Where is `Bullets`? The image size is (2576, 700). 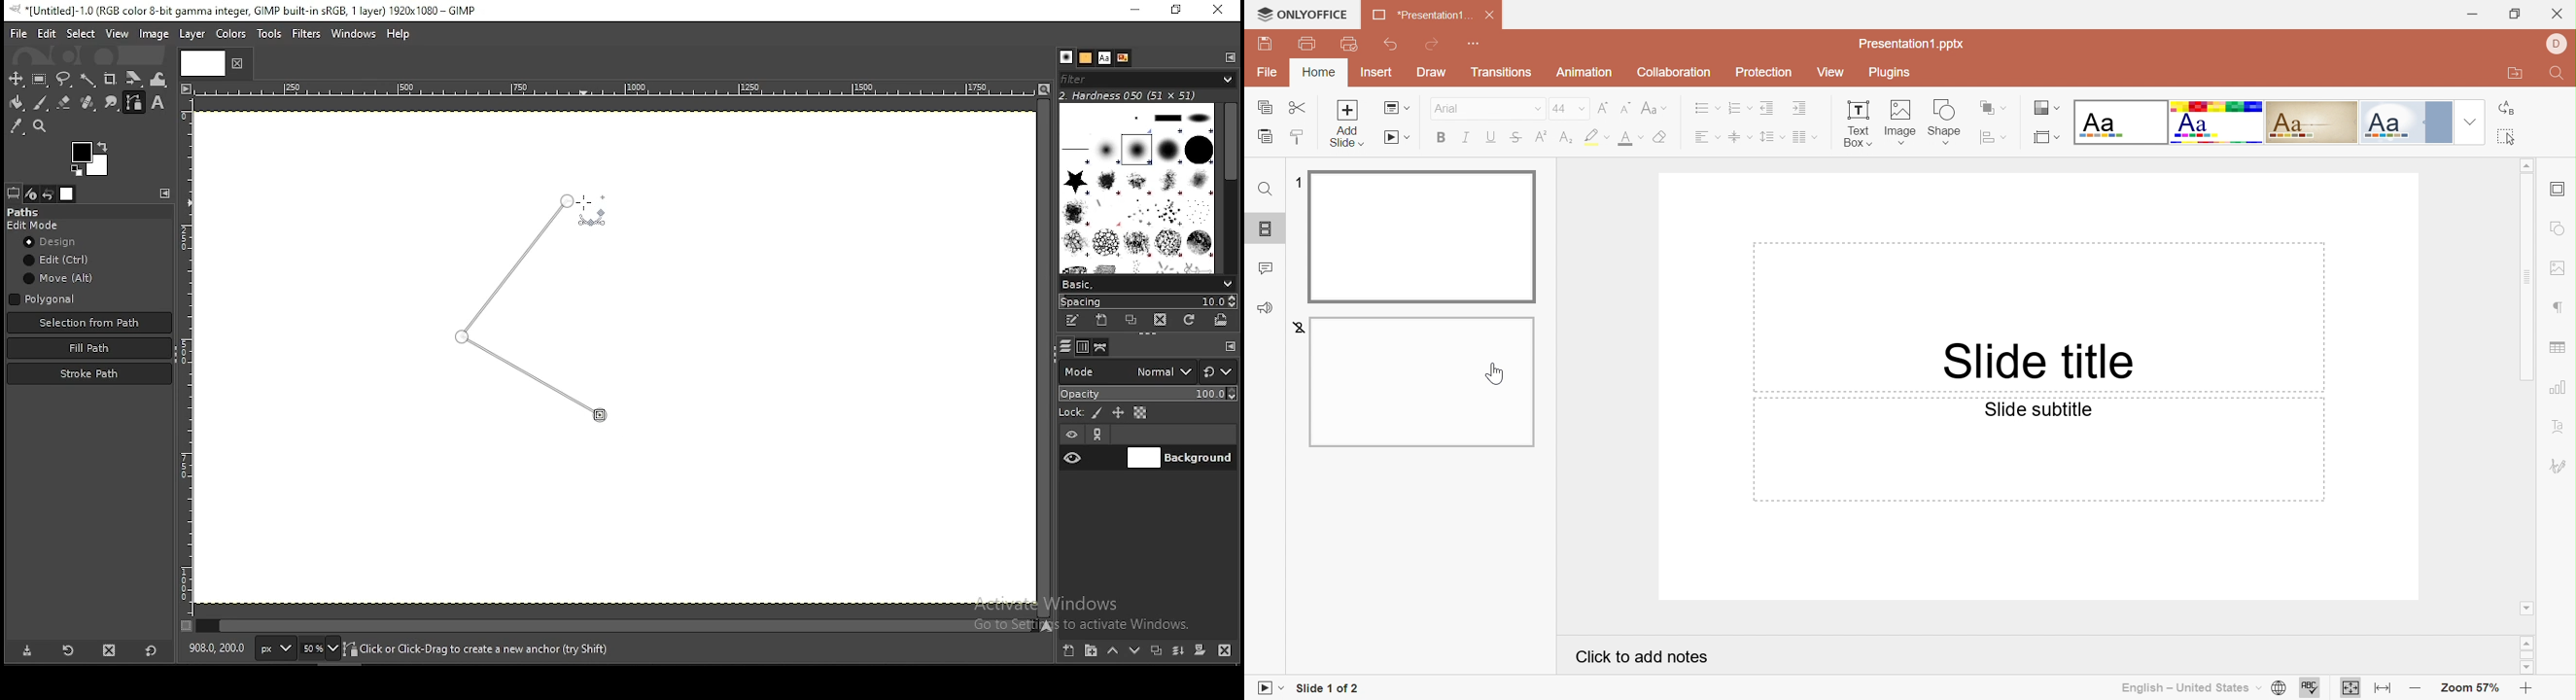 Bullets is located at coordinates (1705, 108).